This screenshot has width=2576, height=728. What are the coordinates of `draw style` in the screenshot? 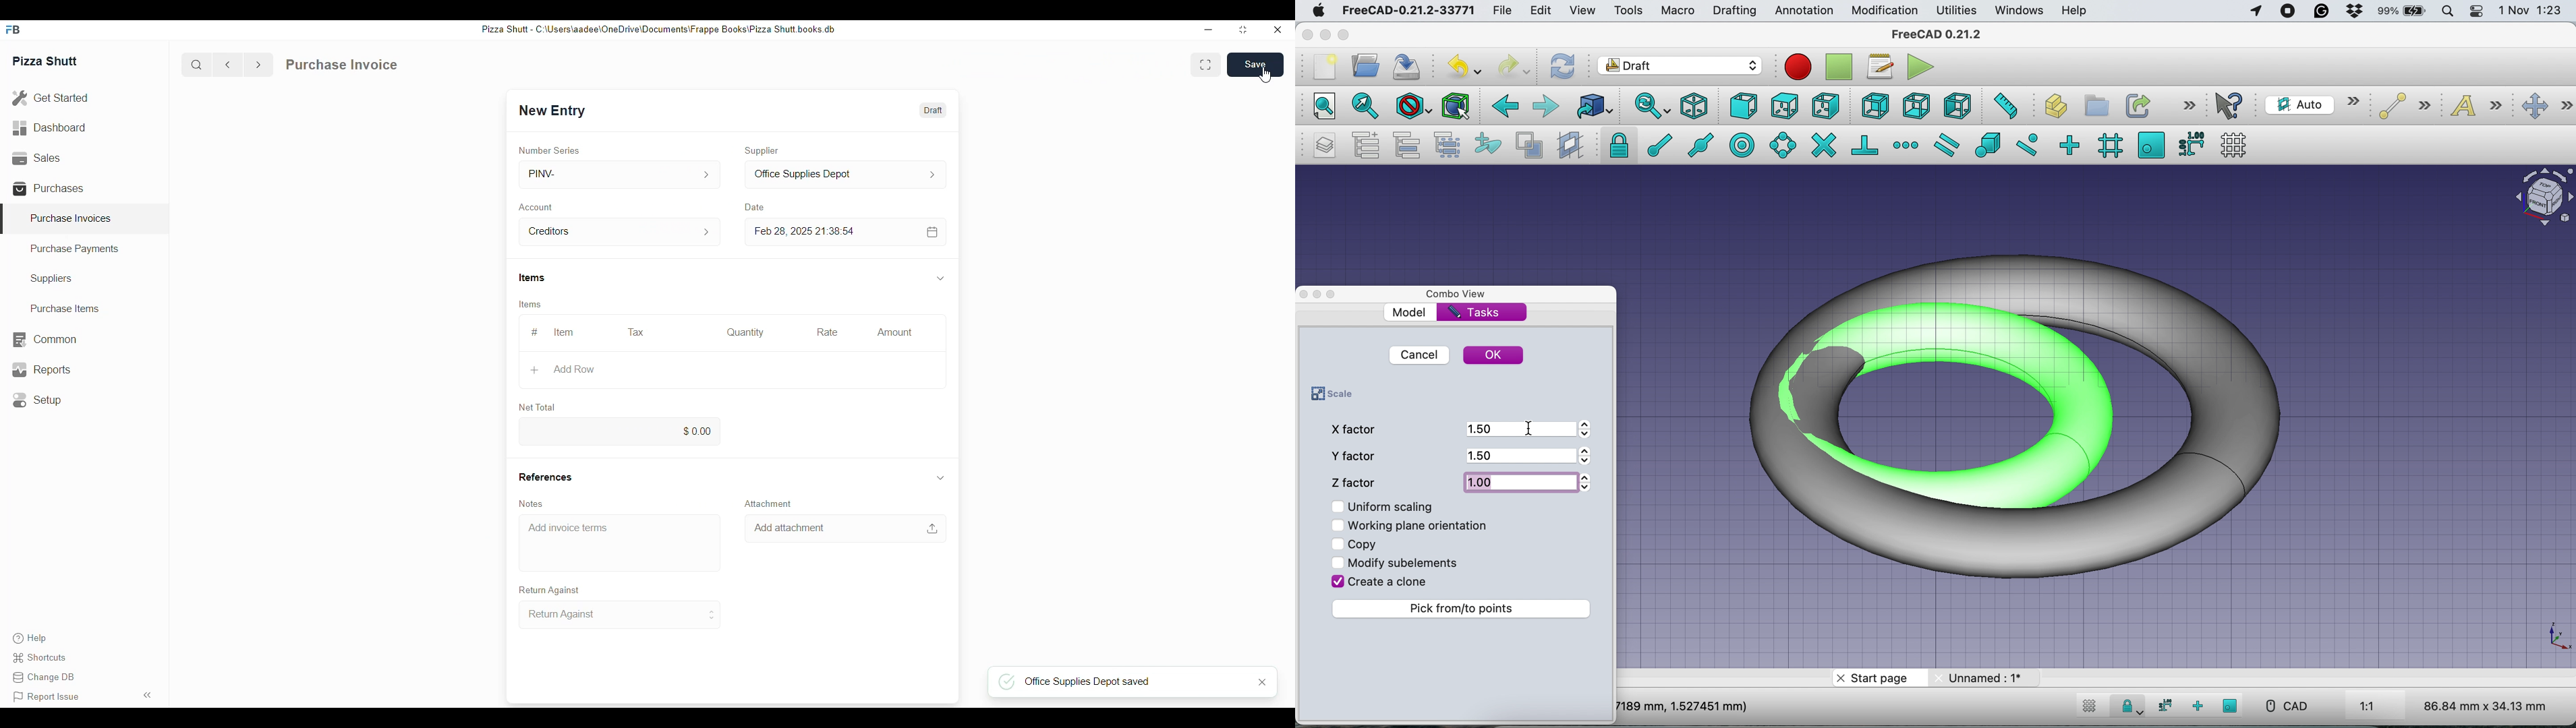 It's located at (1411, 108).